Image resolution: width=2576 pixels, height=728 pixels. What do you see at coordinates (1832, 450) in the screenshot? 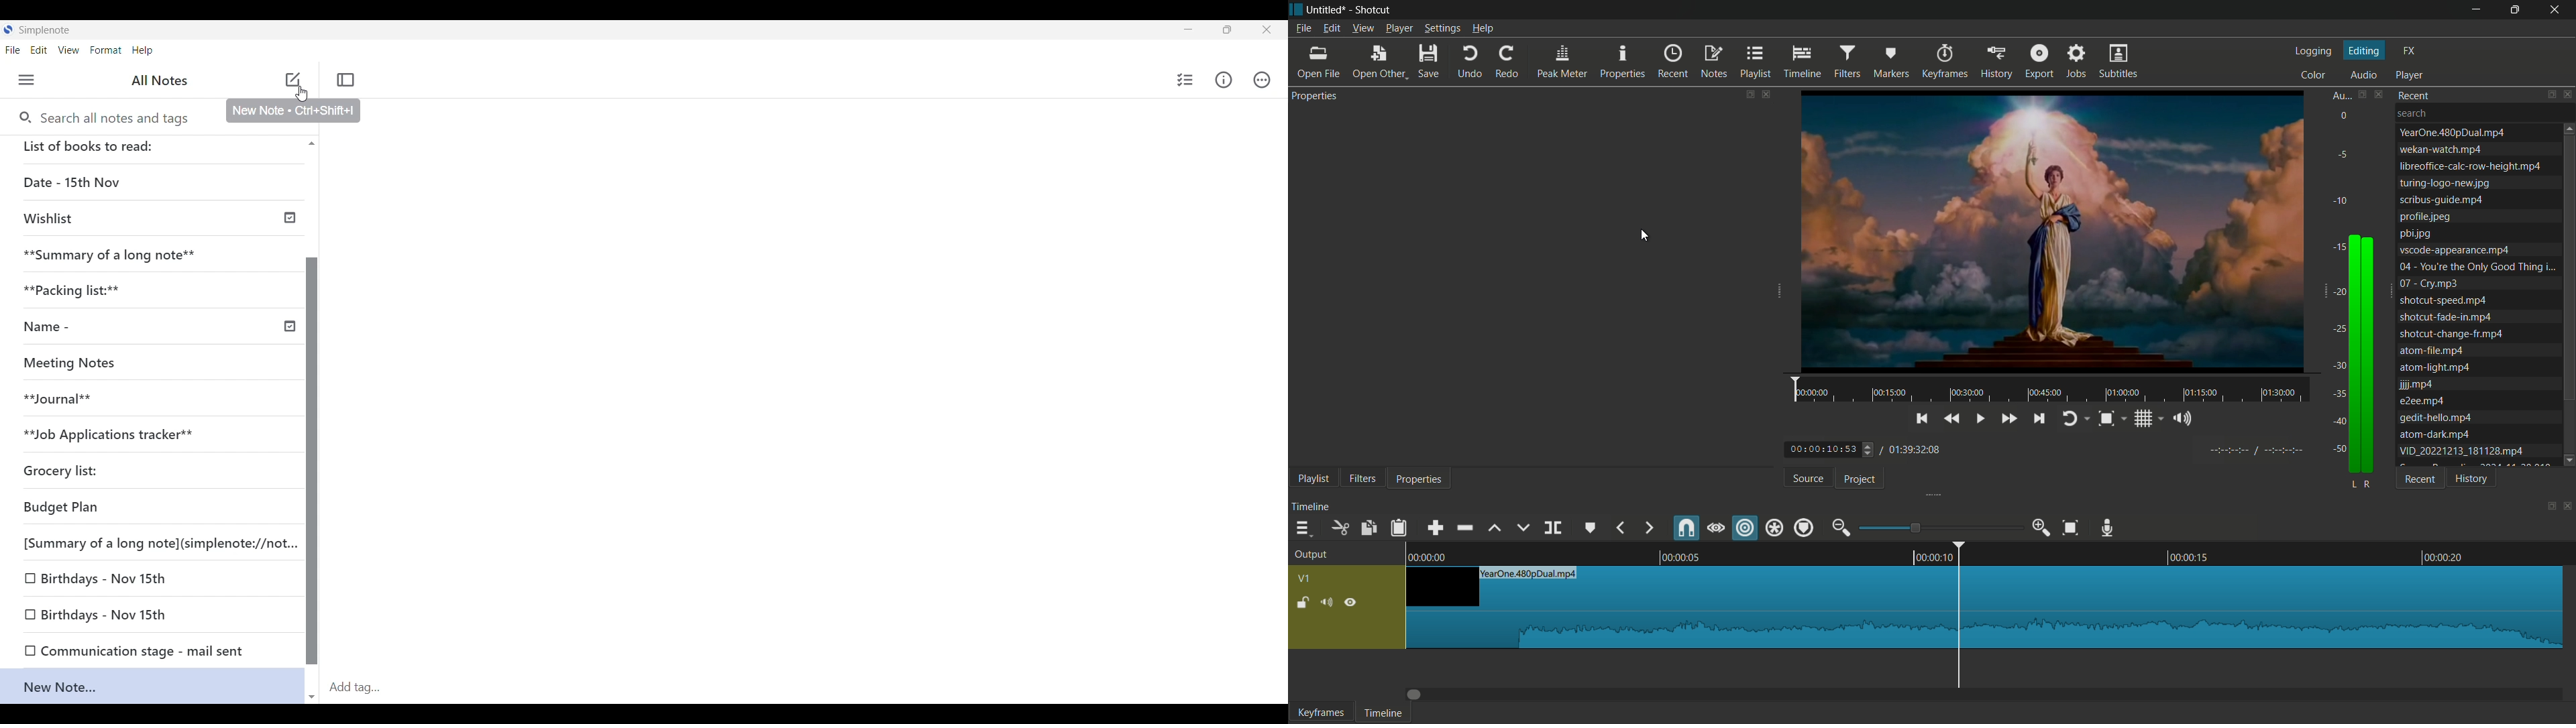
I see `current time` at bounding box center [1832, 450].